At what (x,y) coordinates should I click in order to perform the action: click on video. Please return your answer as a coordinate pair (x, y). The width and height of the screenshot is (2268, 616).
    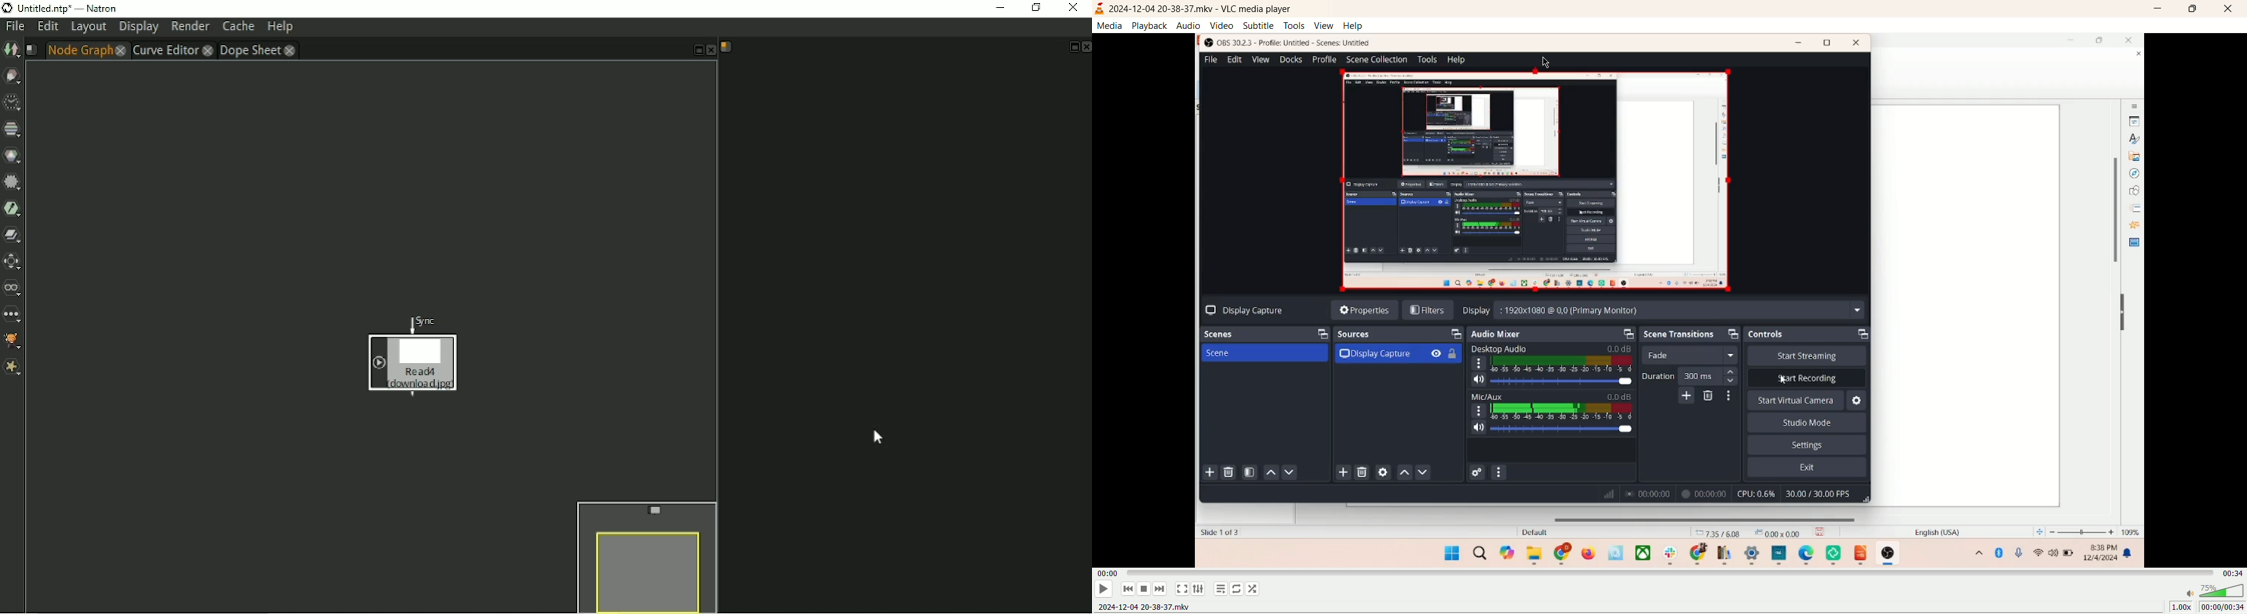
    Looking at the image, I should click on (1221, 26).